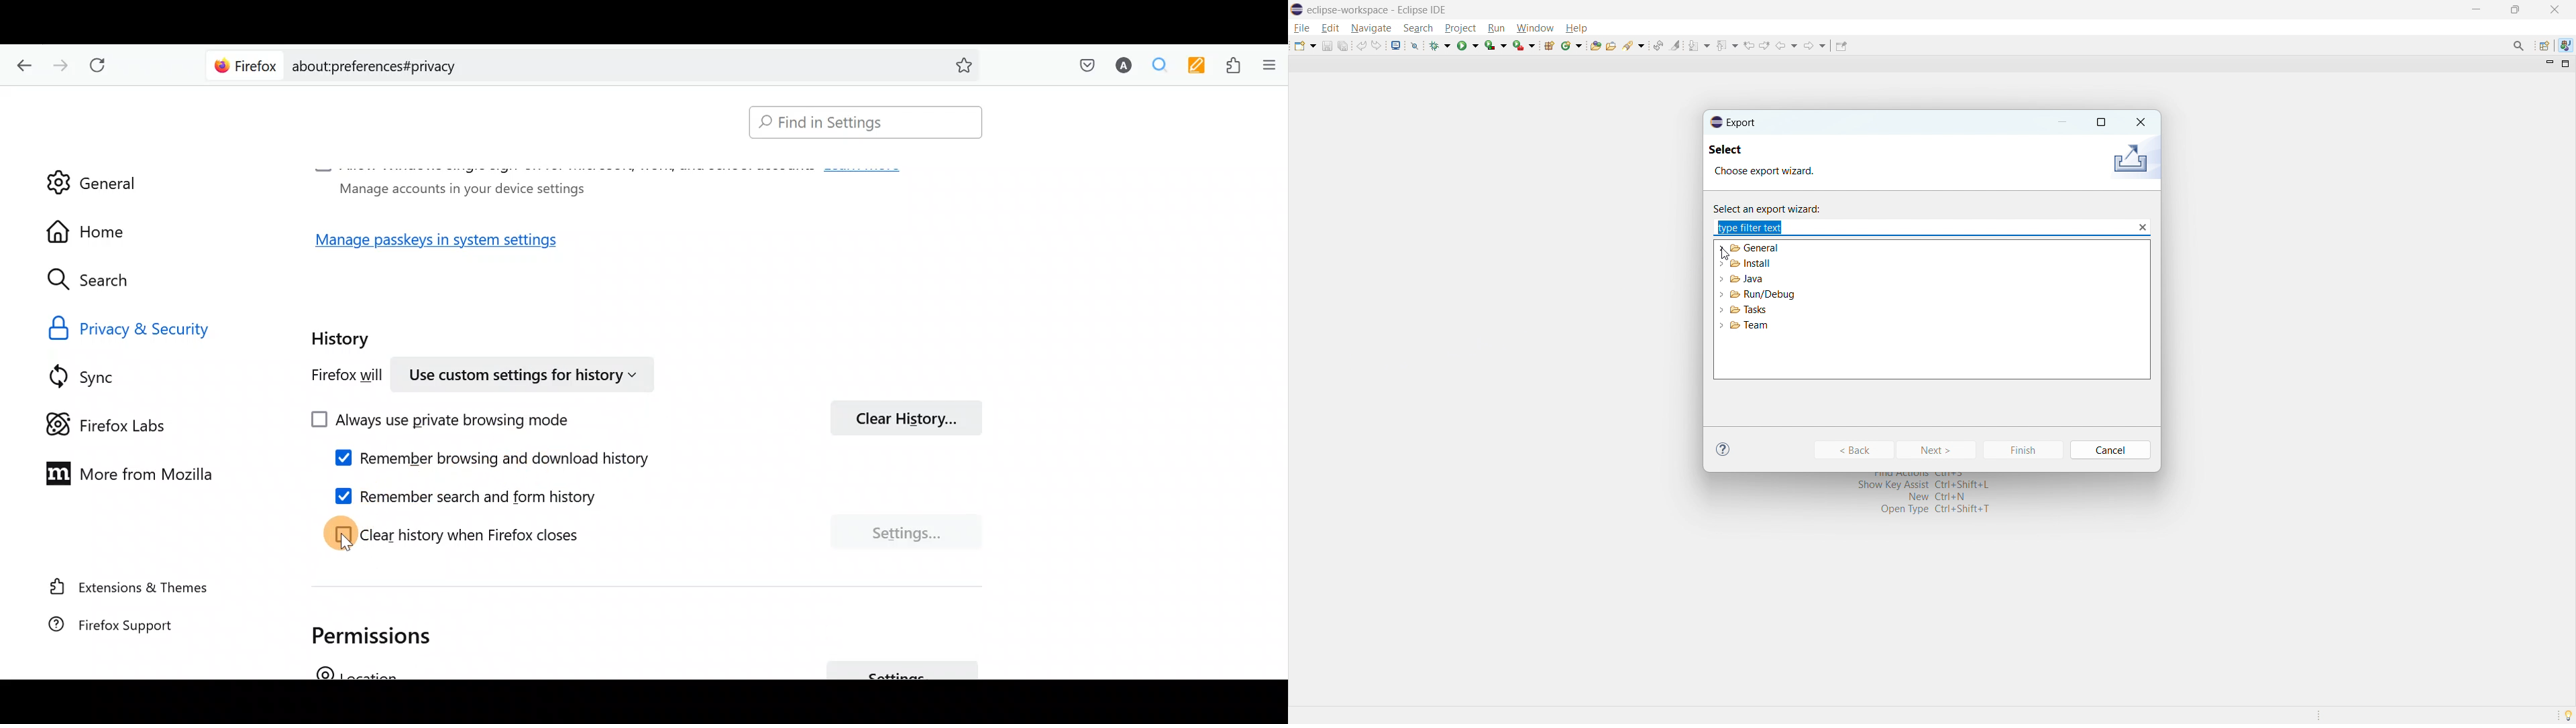  I want to click on Save to pocket, so click(1081, 64).